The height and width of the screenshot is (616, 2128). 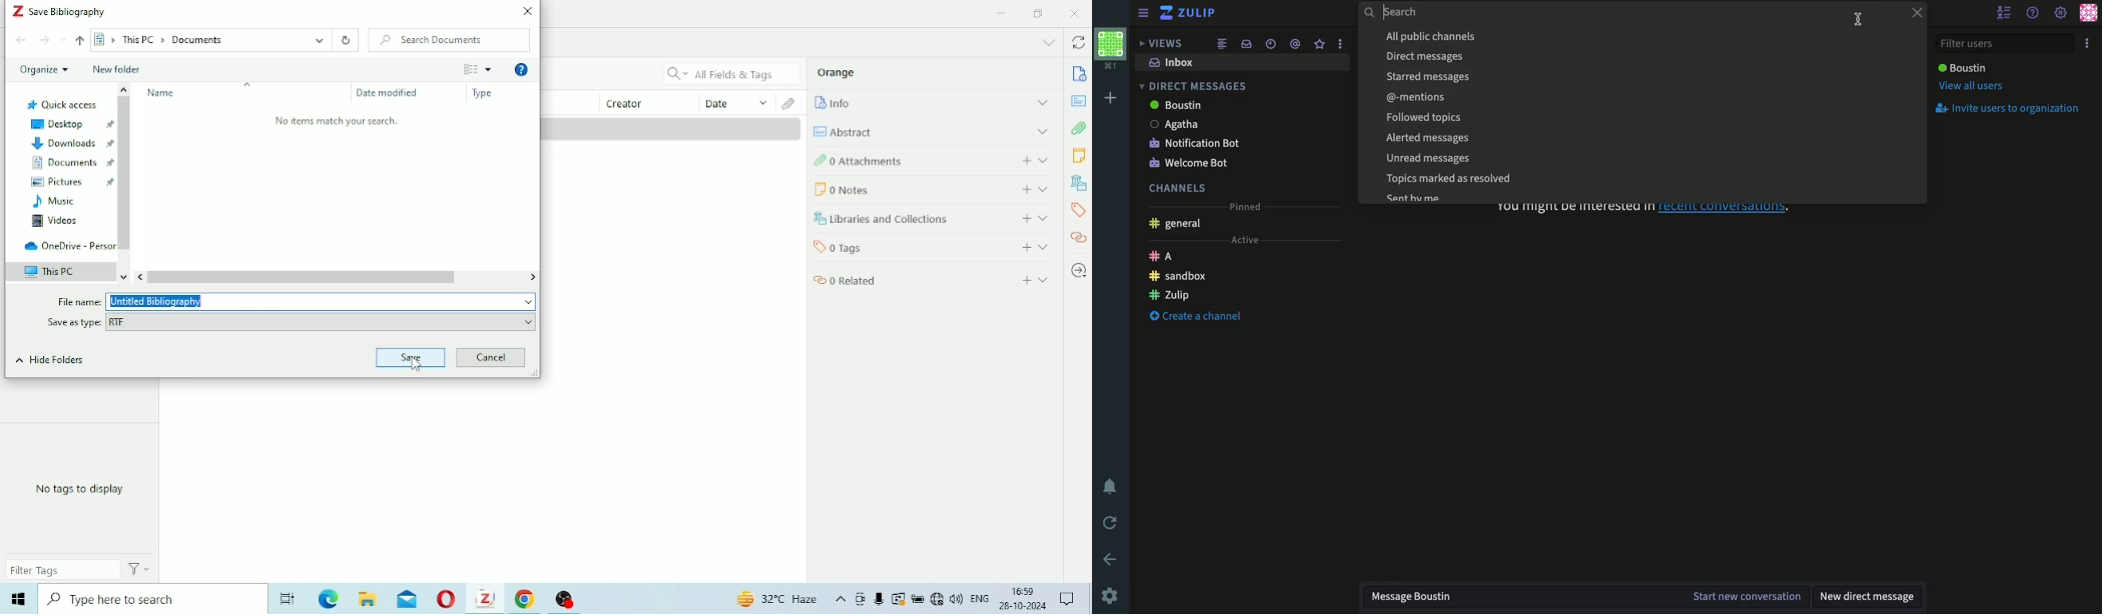 I want to click on View all users, so click(x=1969, y=88).